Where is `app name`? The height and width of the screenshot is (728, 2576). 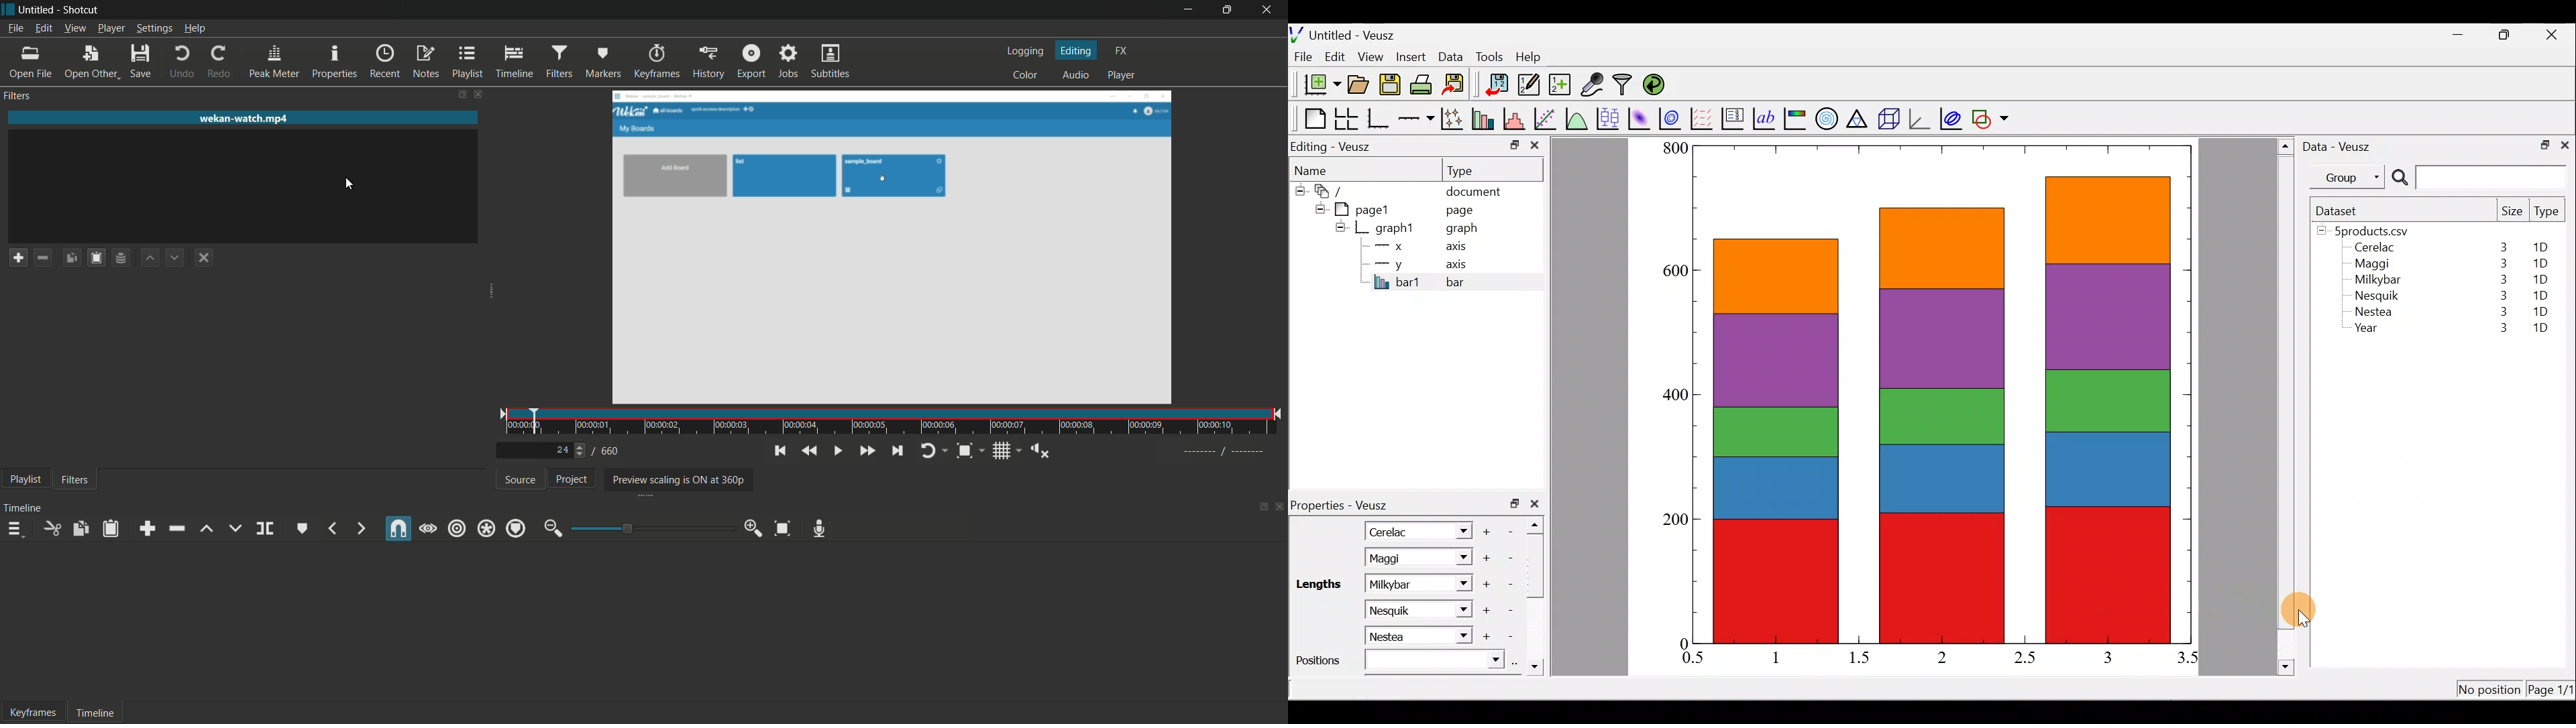 app name is located at coordinates (83, 10).